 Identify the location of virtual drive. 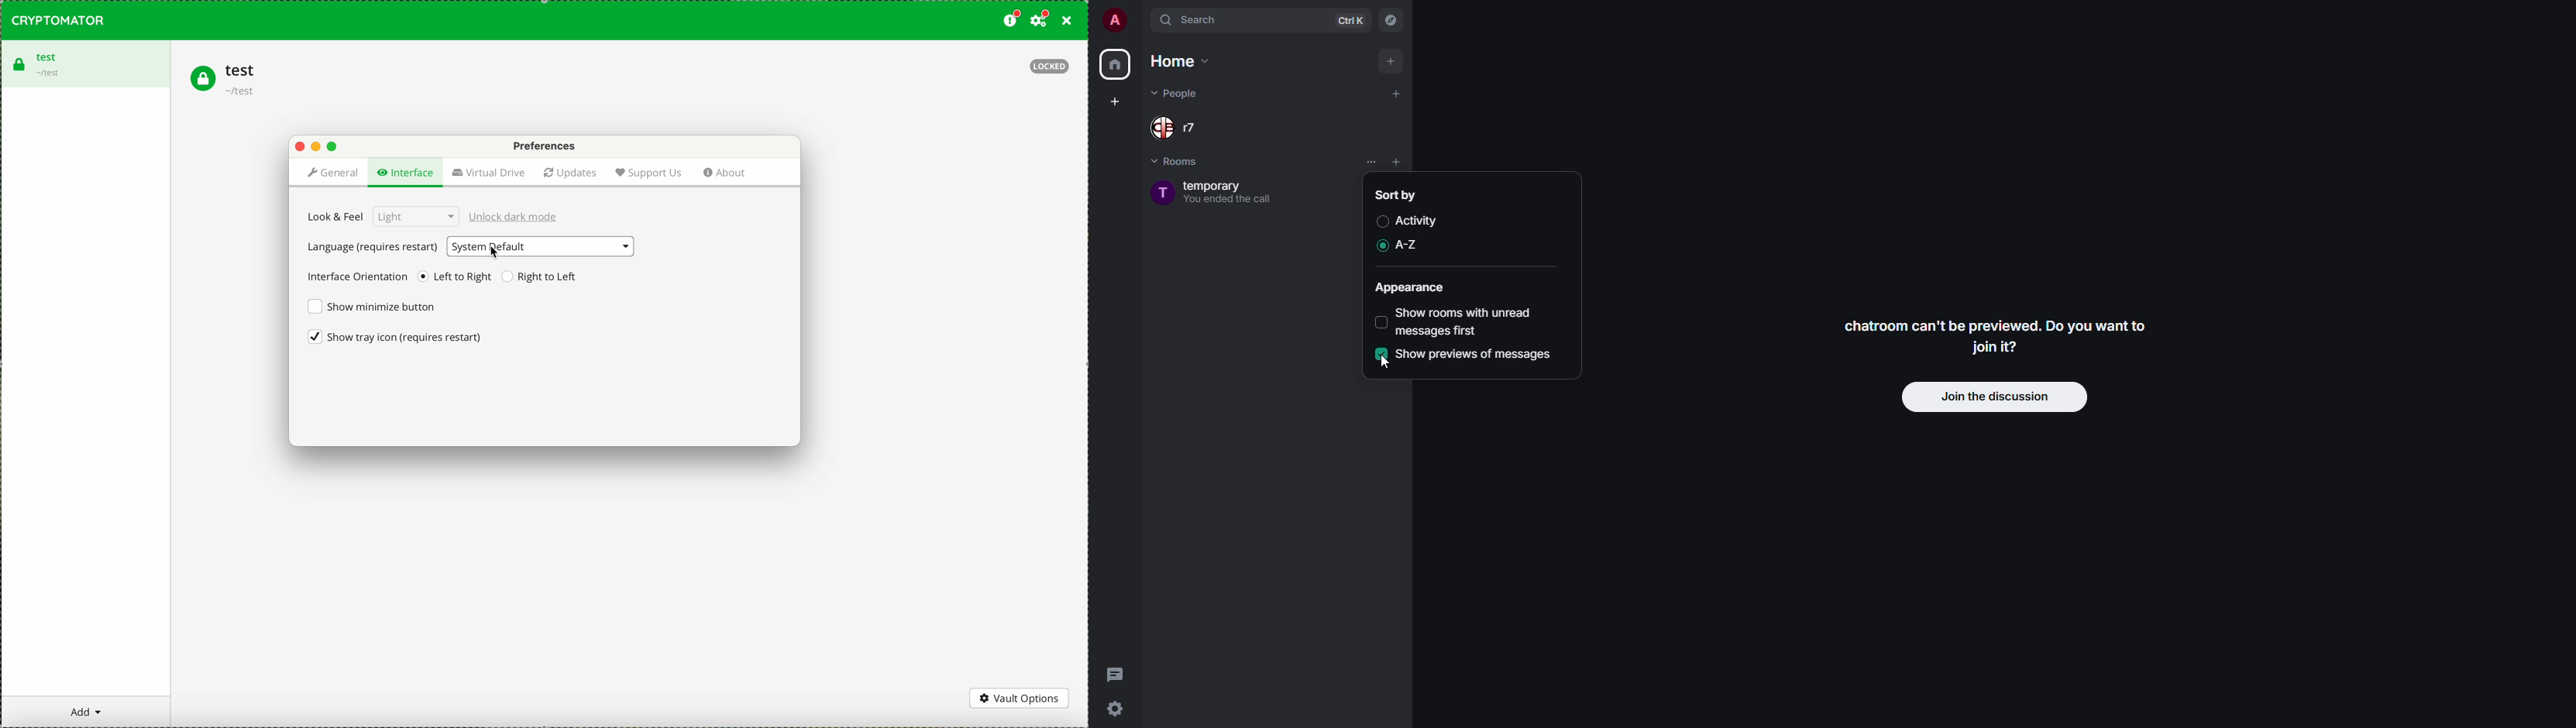
(488, 173).